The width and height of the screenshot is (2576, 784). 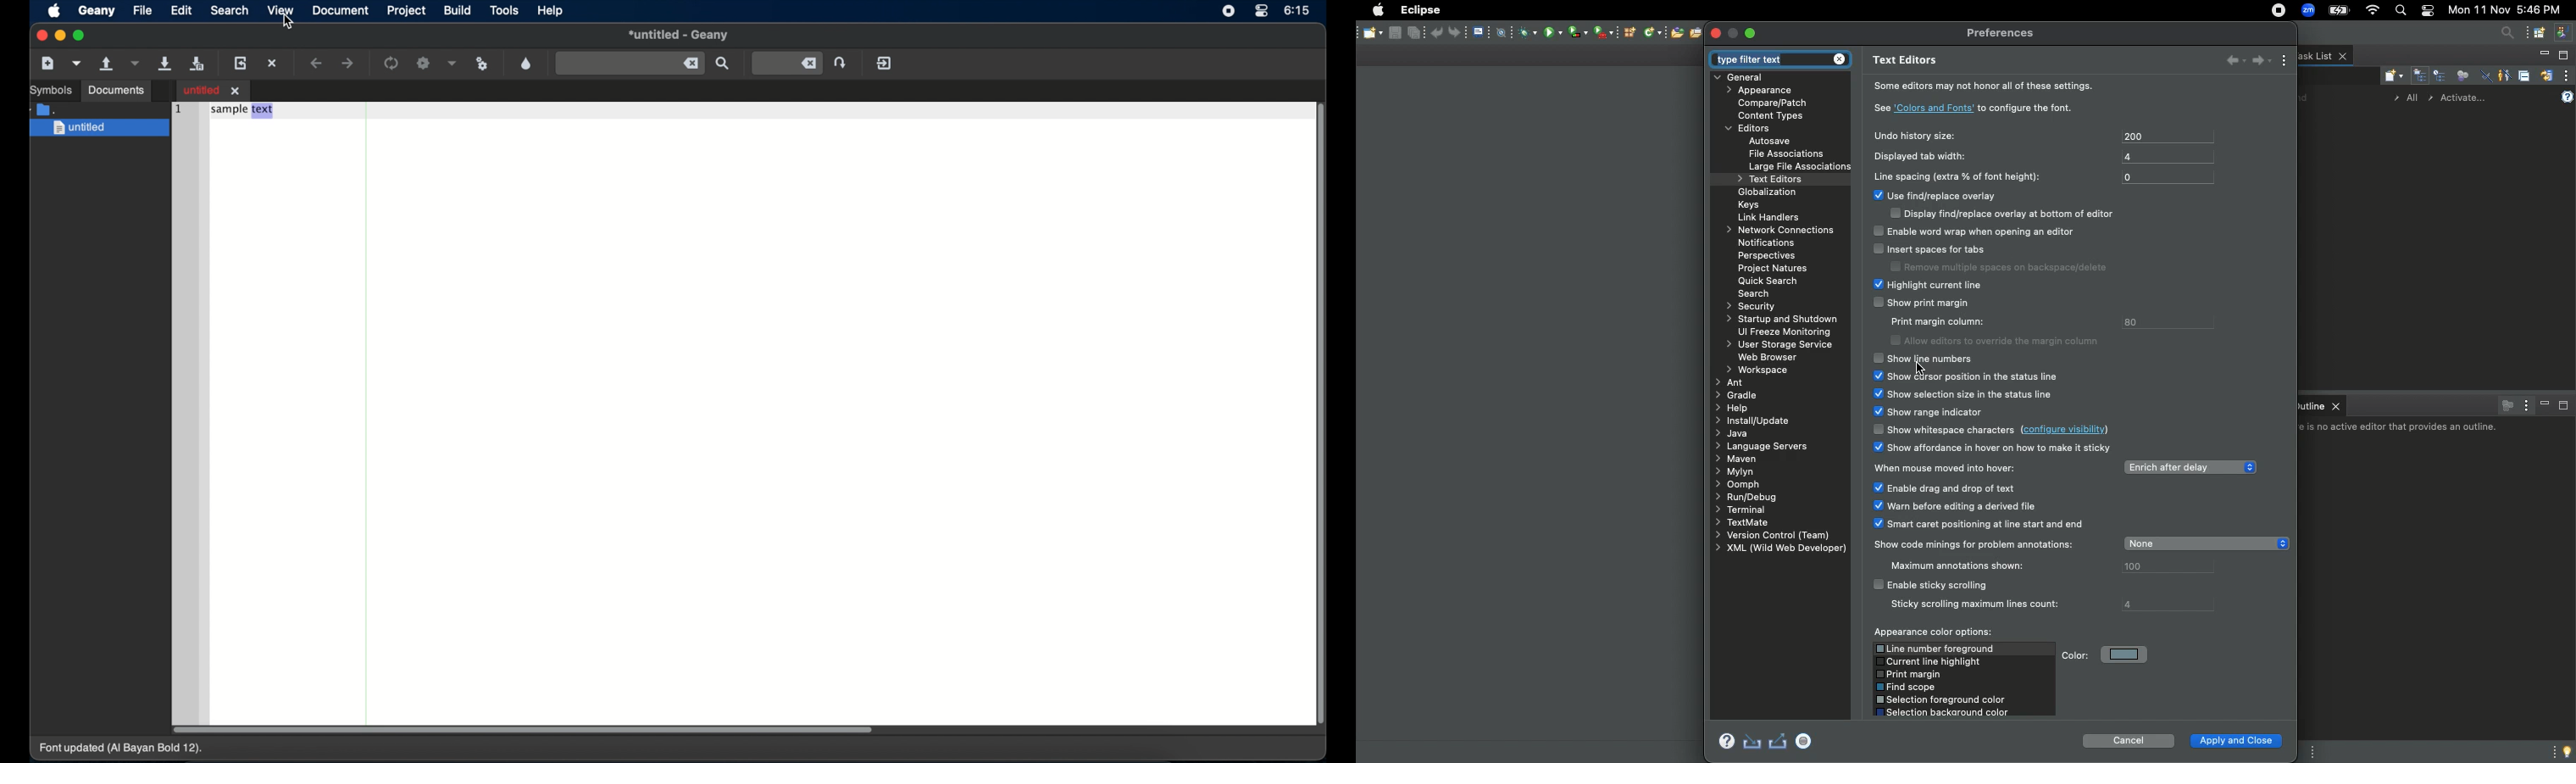 What do you see at coordinates (1752, 31) in the screenshot?
I see `Maximize` at bounding box center [1752, 31].